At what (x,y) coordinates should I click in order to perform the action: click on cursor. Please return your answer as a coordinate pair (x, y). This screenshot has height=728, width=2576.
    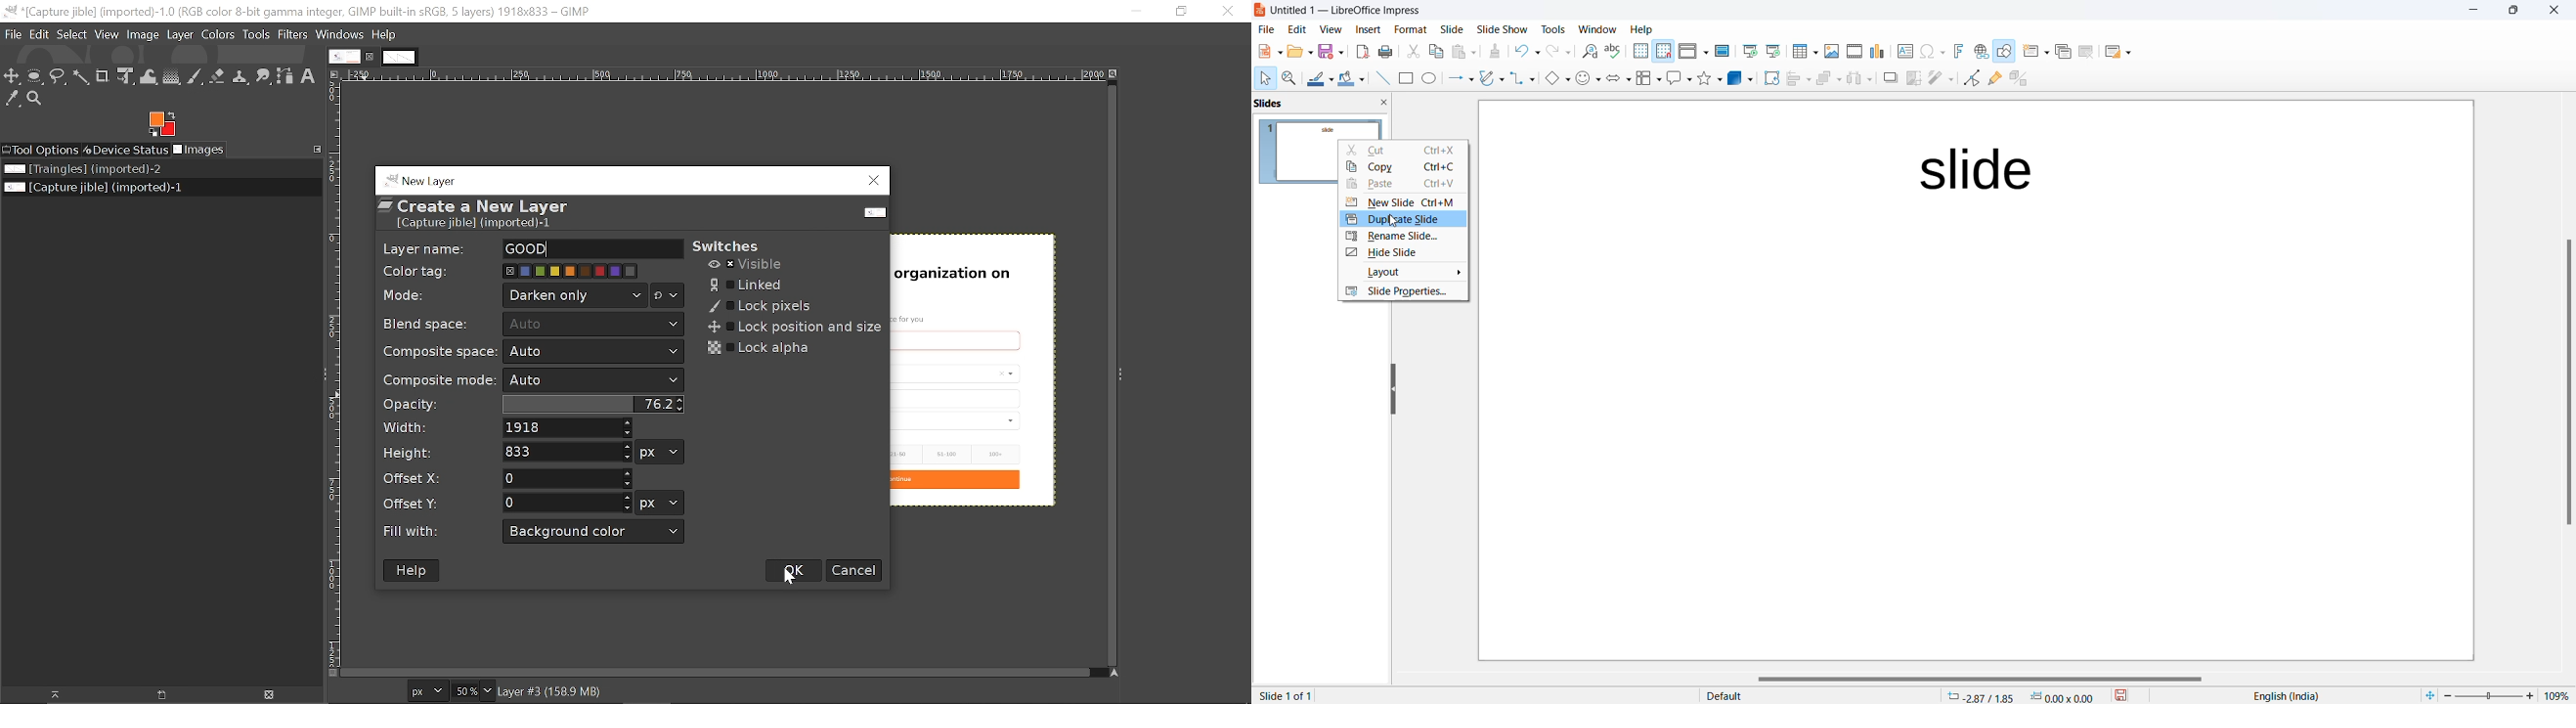
    Looking at the image, I should click on (1387, 222).